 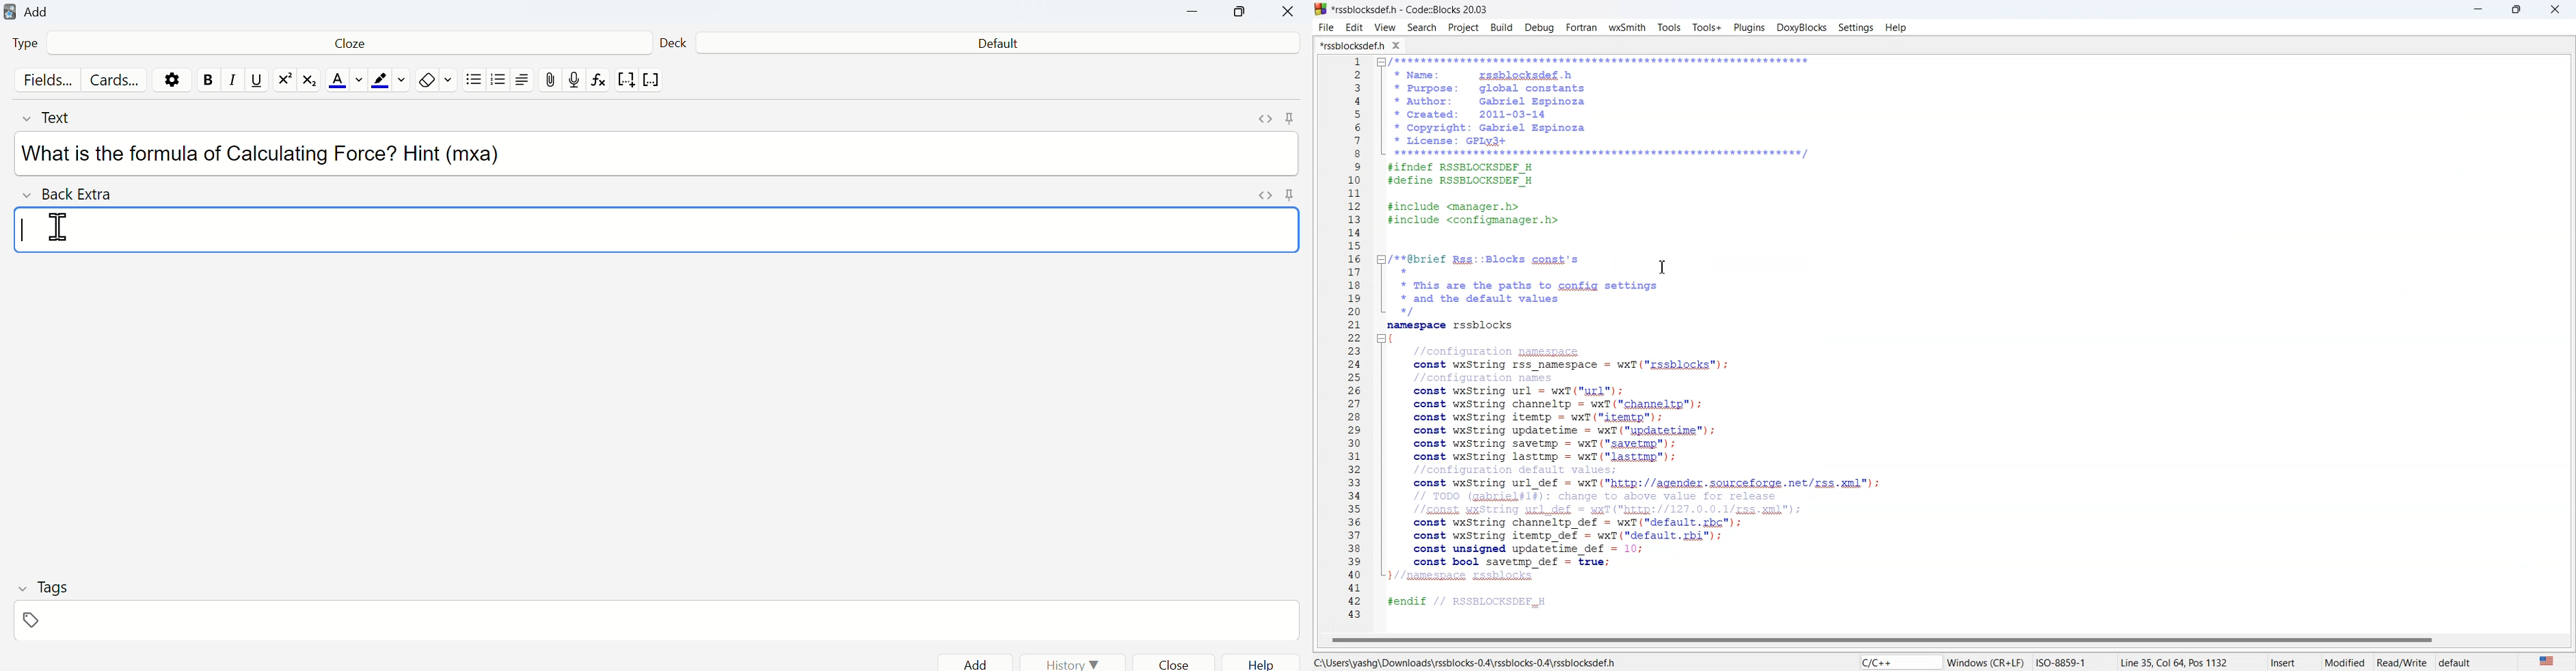 I want to click on Pim, so click(x=1289, y=196).